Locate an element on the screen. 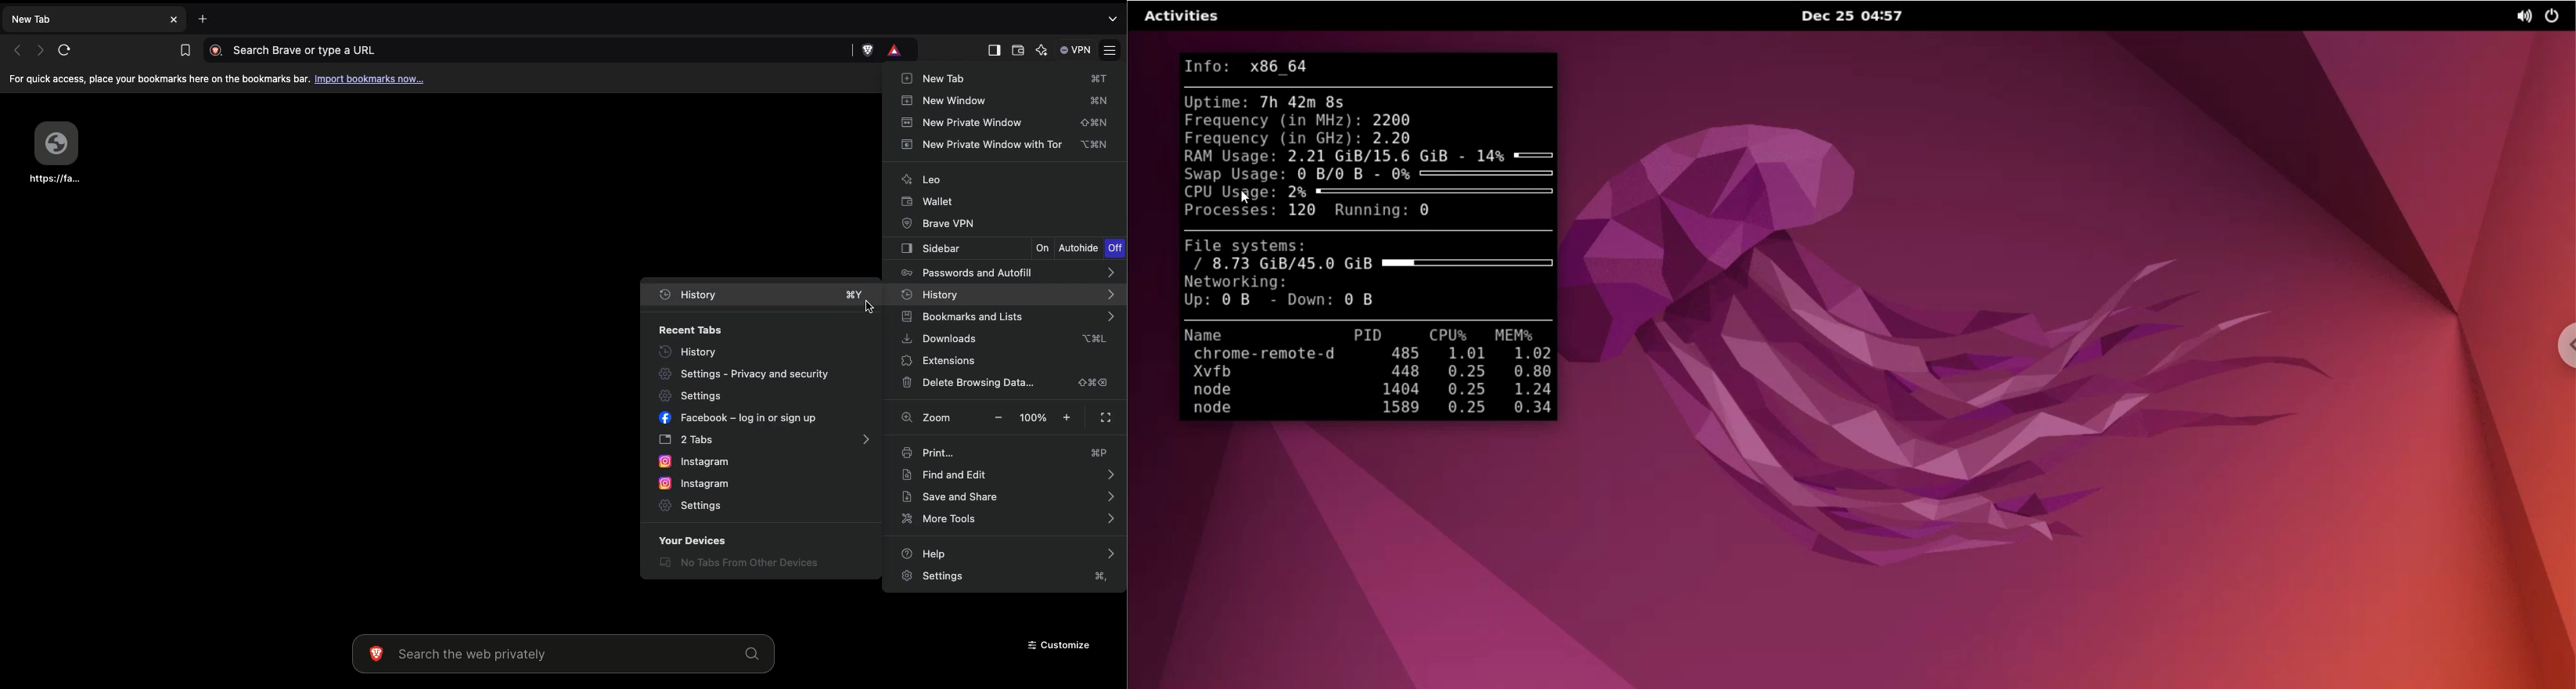 Image resolution: width=2576 pixels, height=700 pixels. Brave VPN is located at coordinates (934, 223).